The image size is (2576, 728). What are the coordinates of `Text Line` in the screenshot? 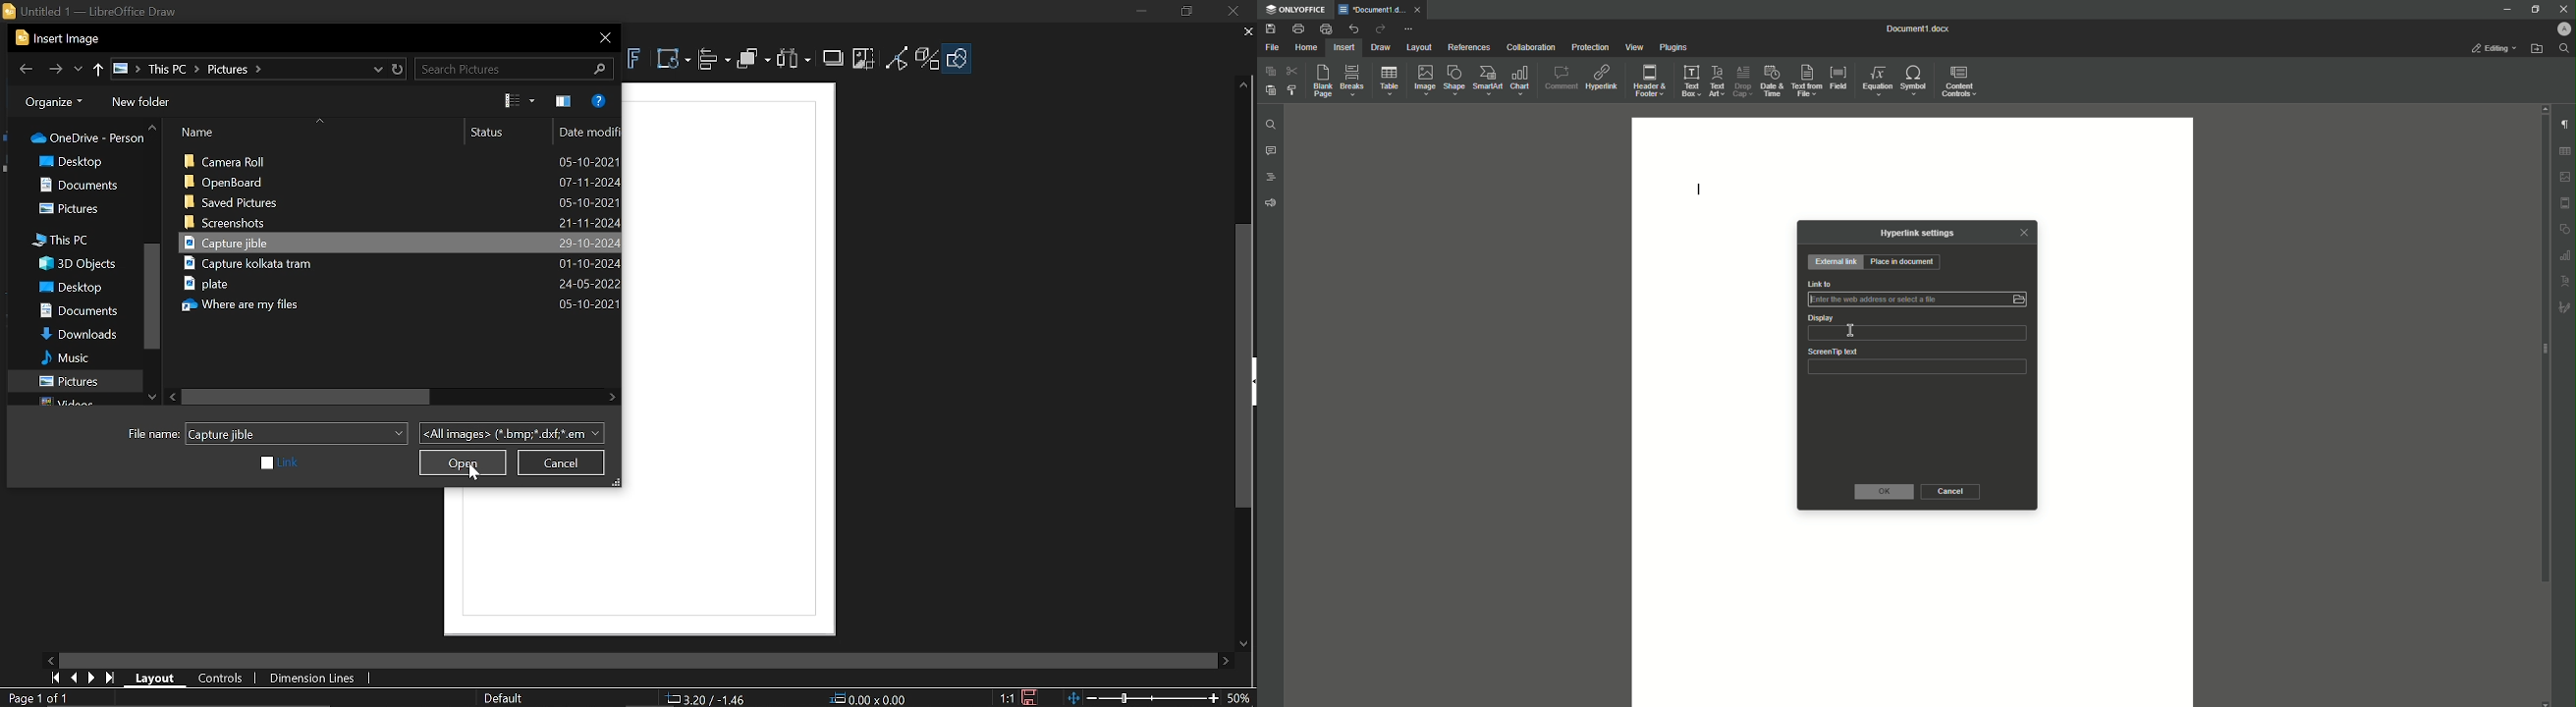 It's located at (1697, 191).